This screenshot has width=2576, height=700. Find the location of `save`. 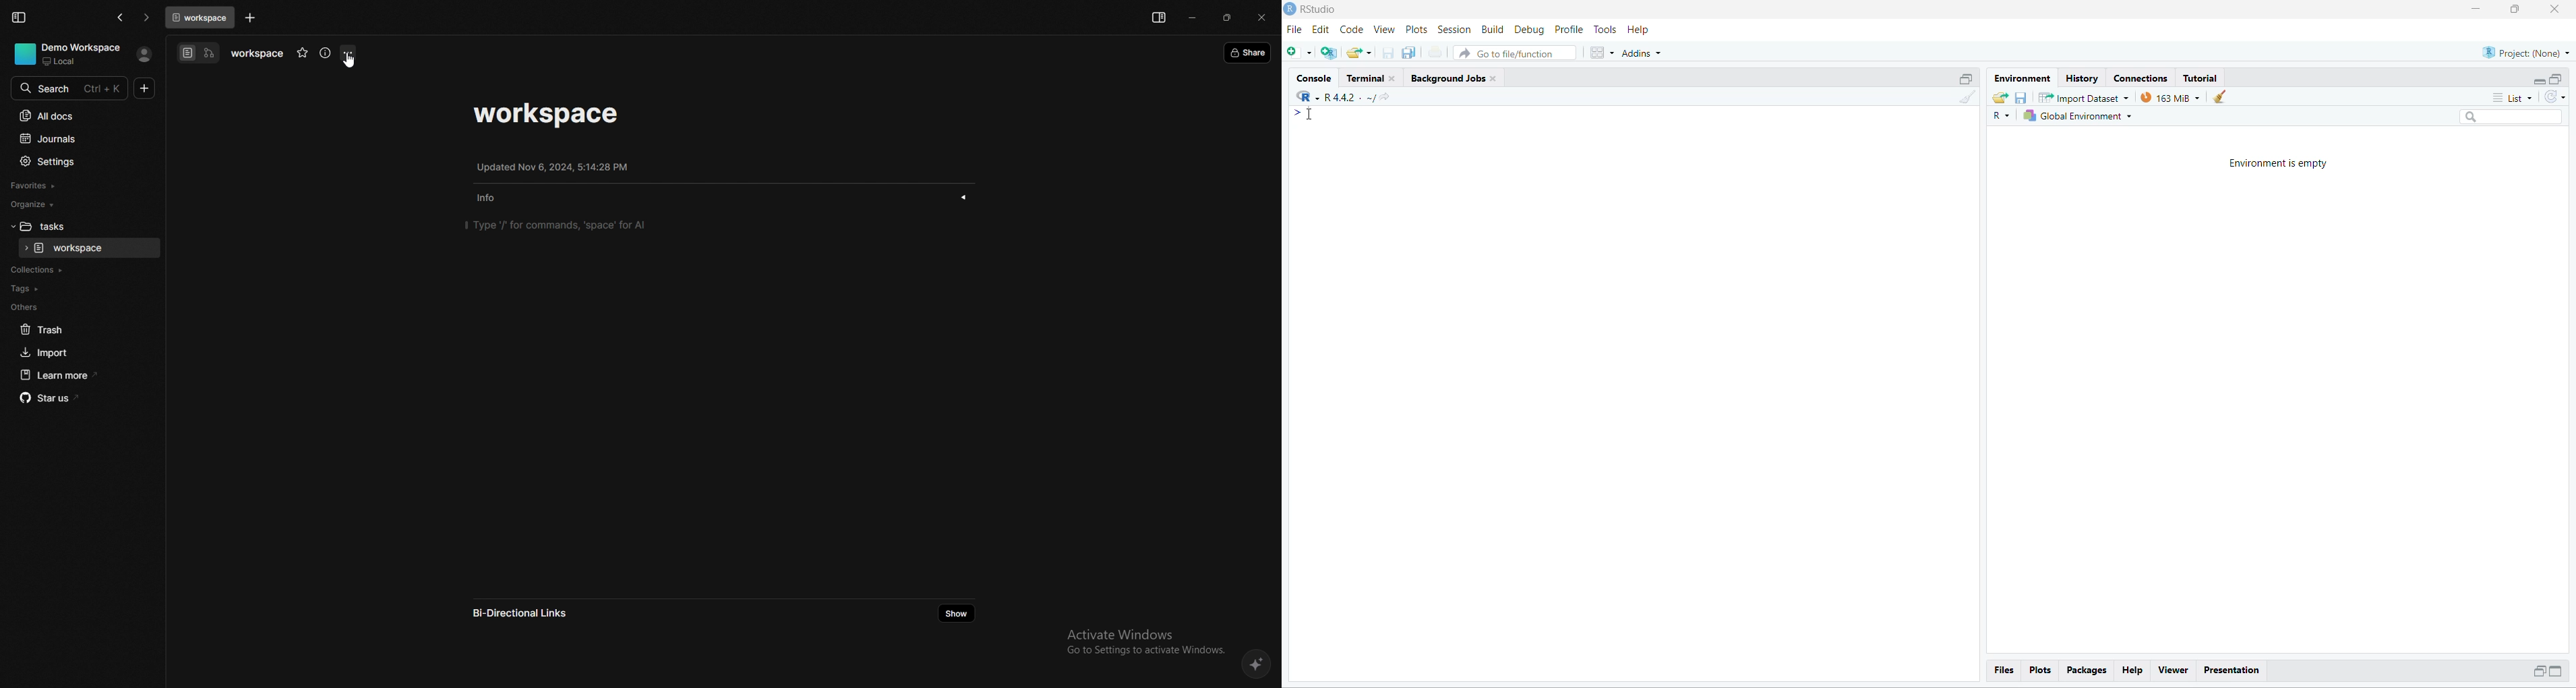

save is located at coordinates (2020, 98).